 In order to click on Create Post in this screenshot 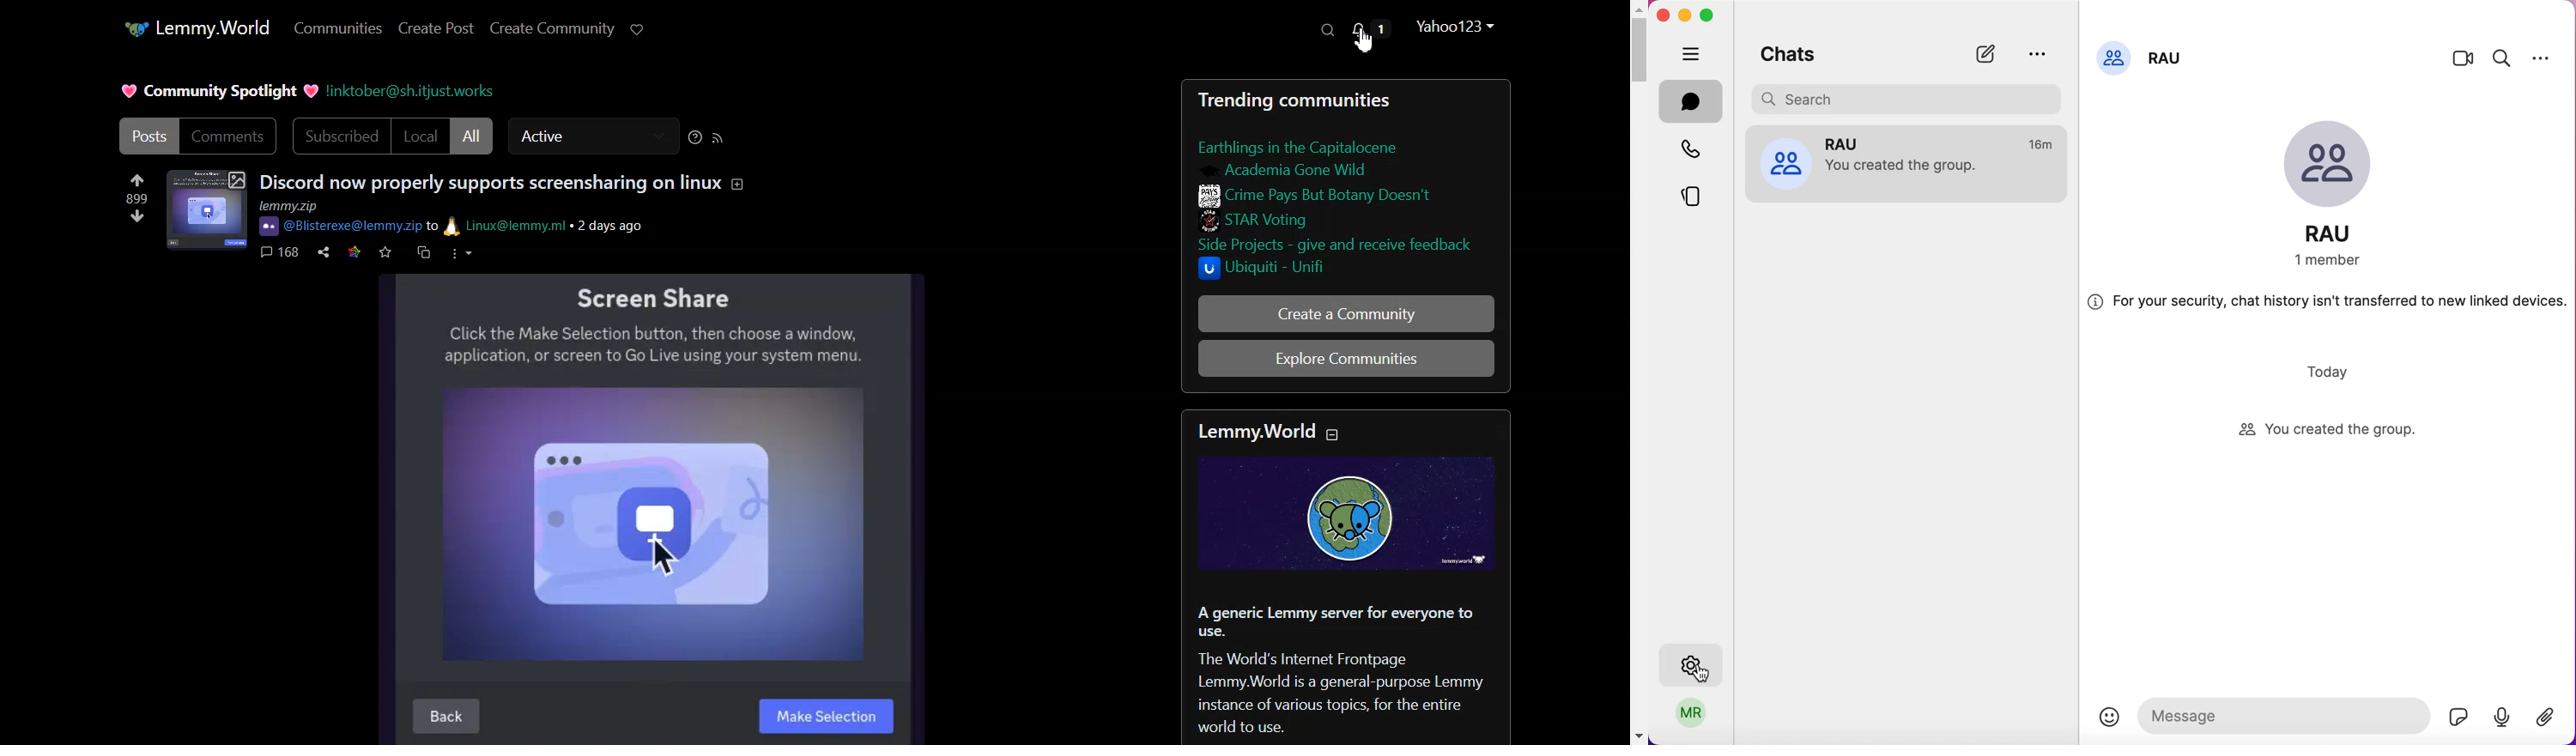, I will do `click(436, 29)`.